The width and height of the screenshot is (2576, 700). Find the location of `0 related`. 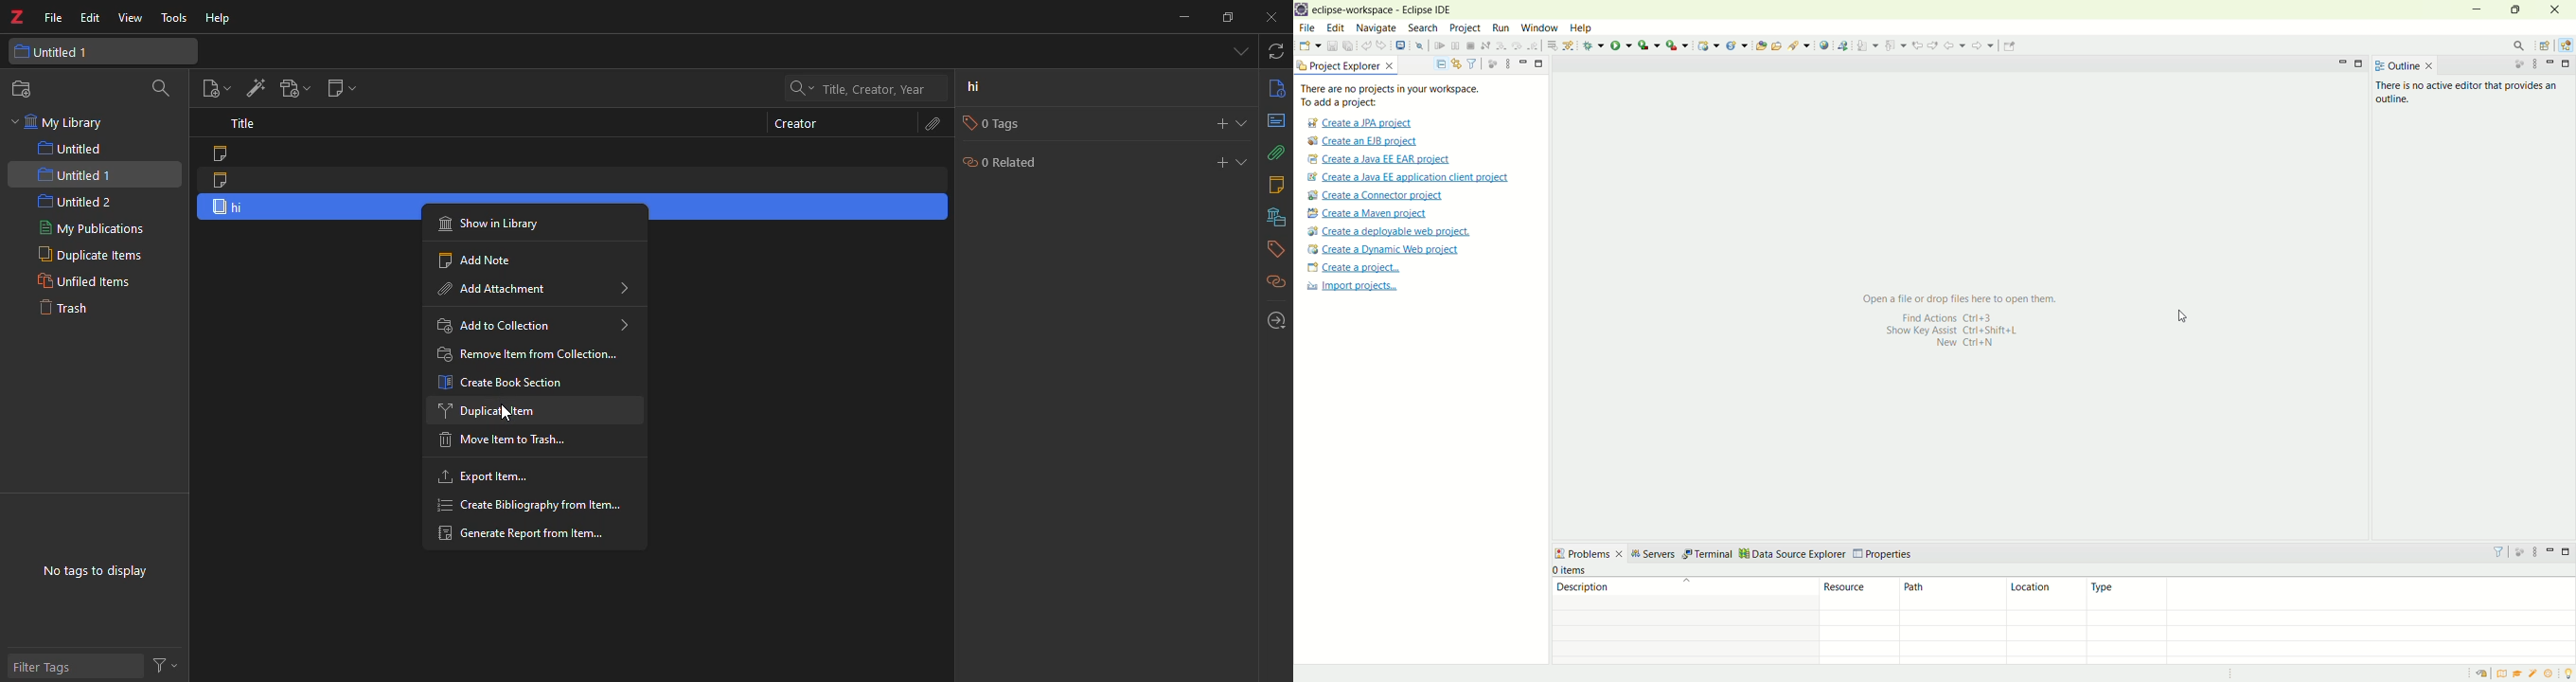

0 related is located at coordinates (1004, 163).